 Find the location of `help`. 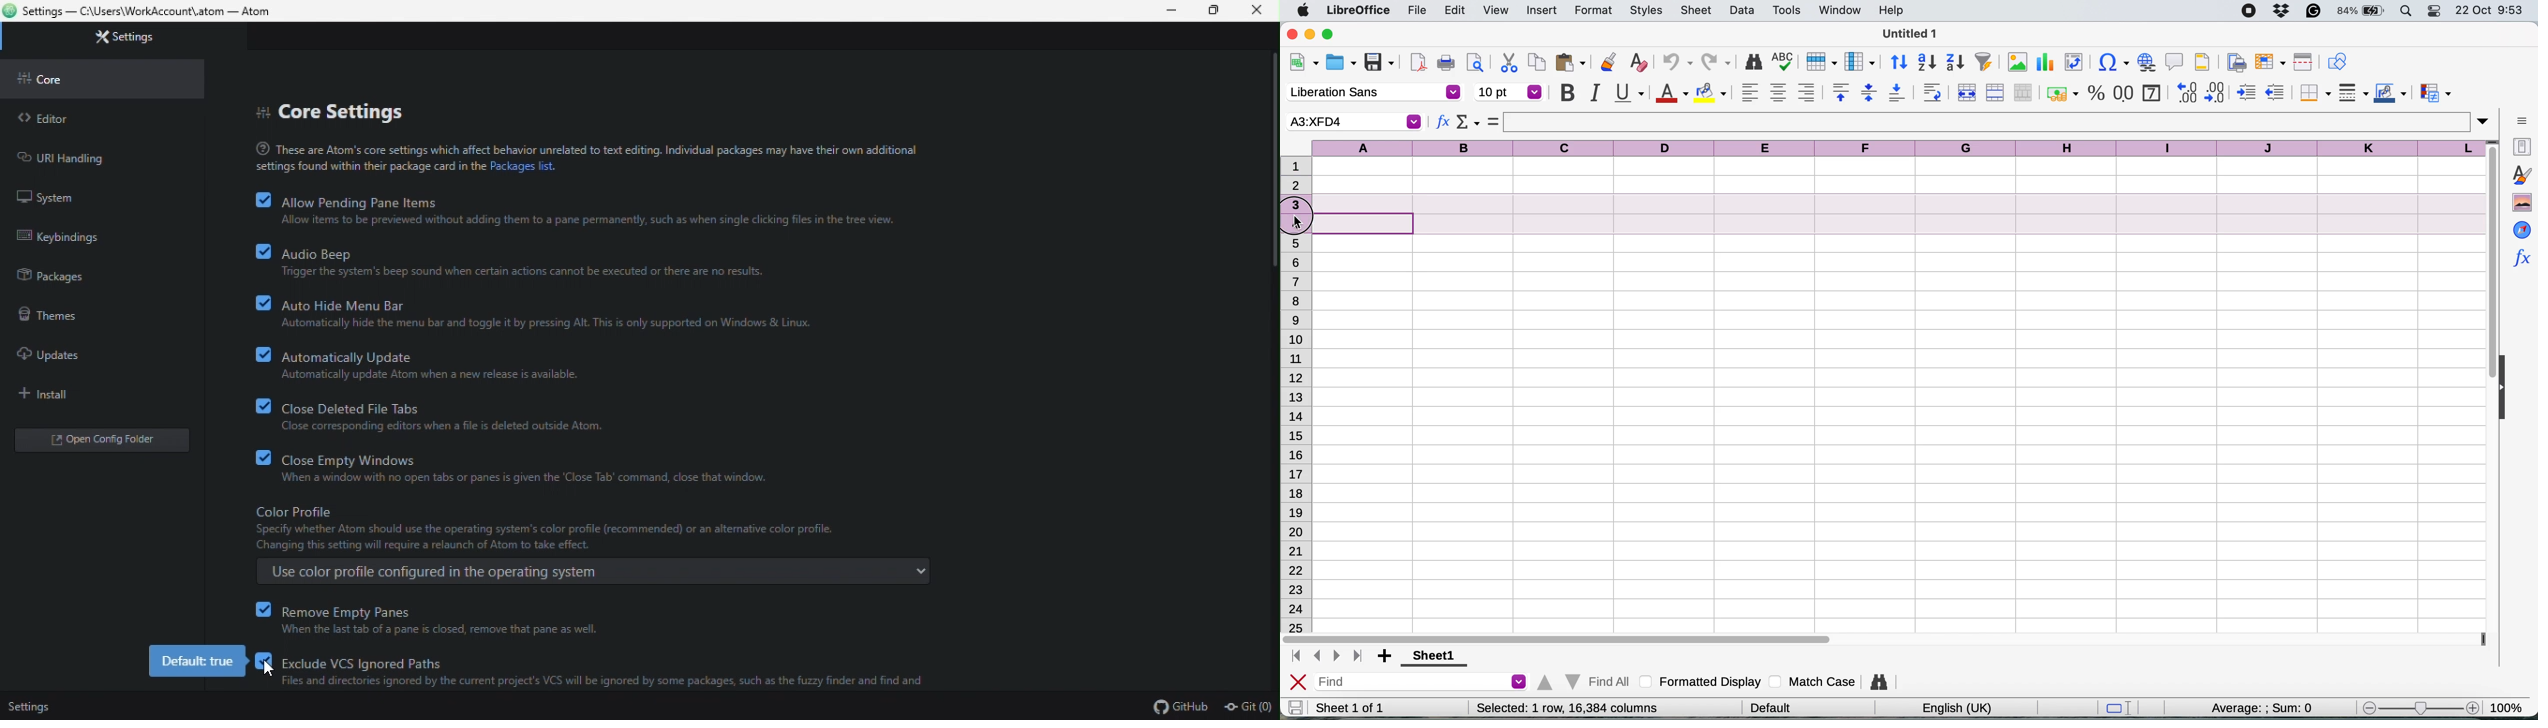

help is located at coordinates (1894, 10).